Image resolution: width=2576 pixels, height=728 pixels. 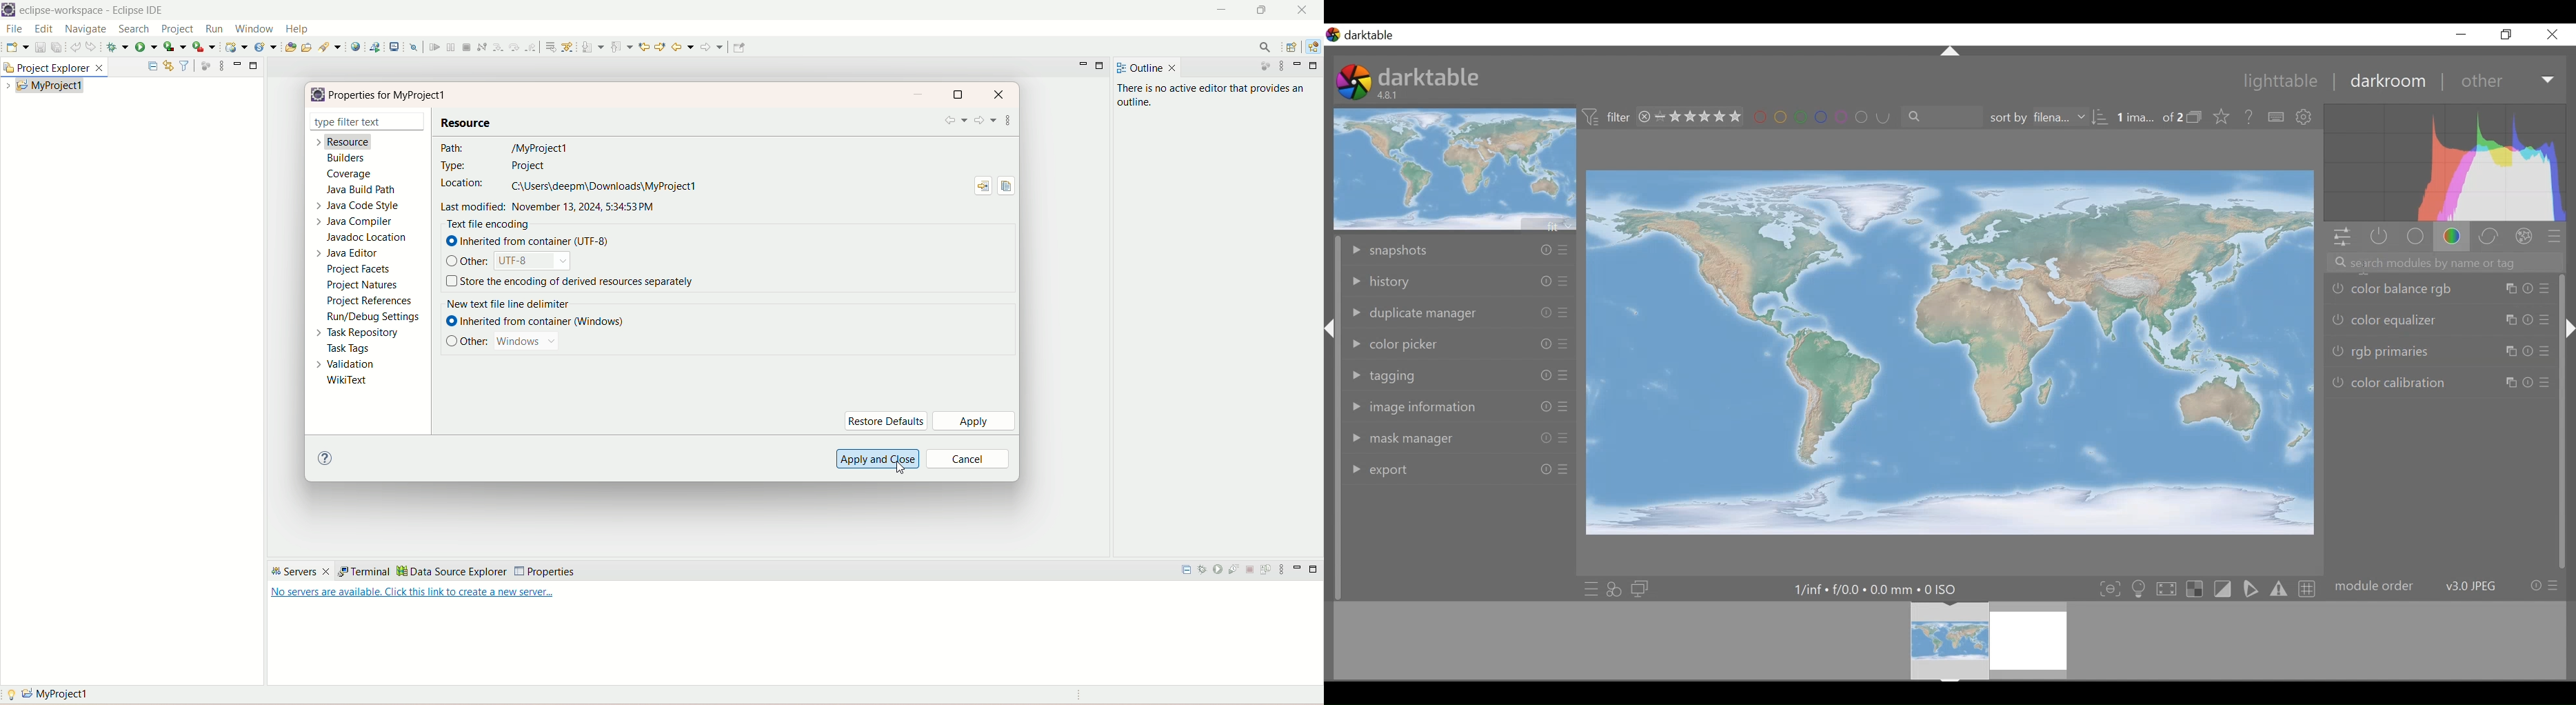 What do you see at coordinates (2275, 80) in the screenshot?
I see `Lightable` at bounding box center [2275, 80].